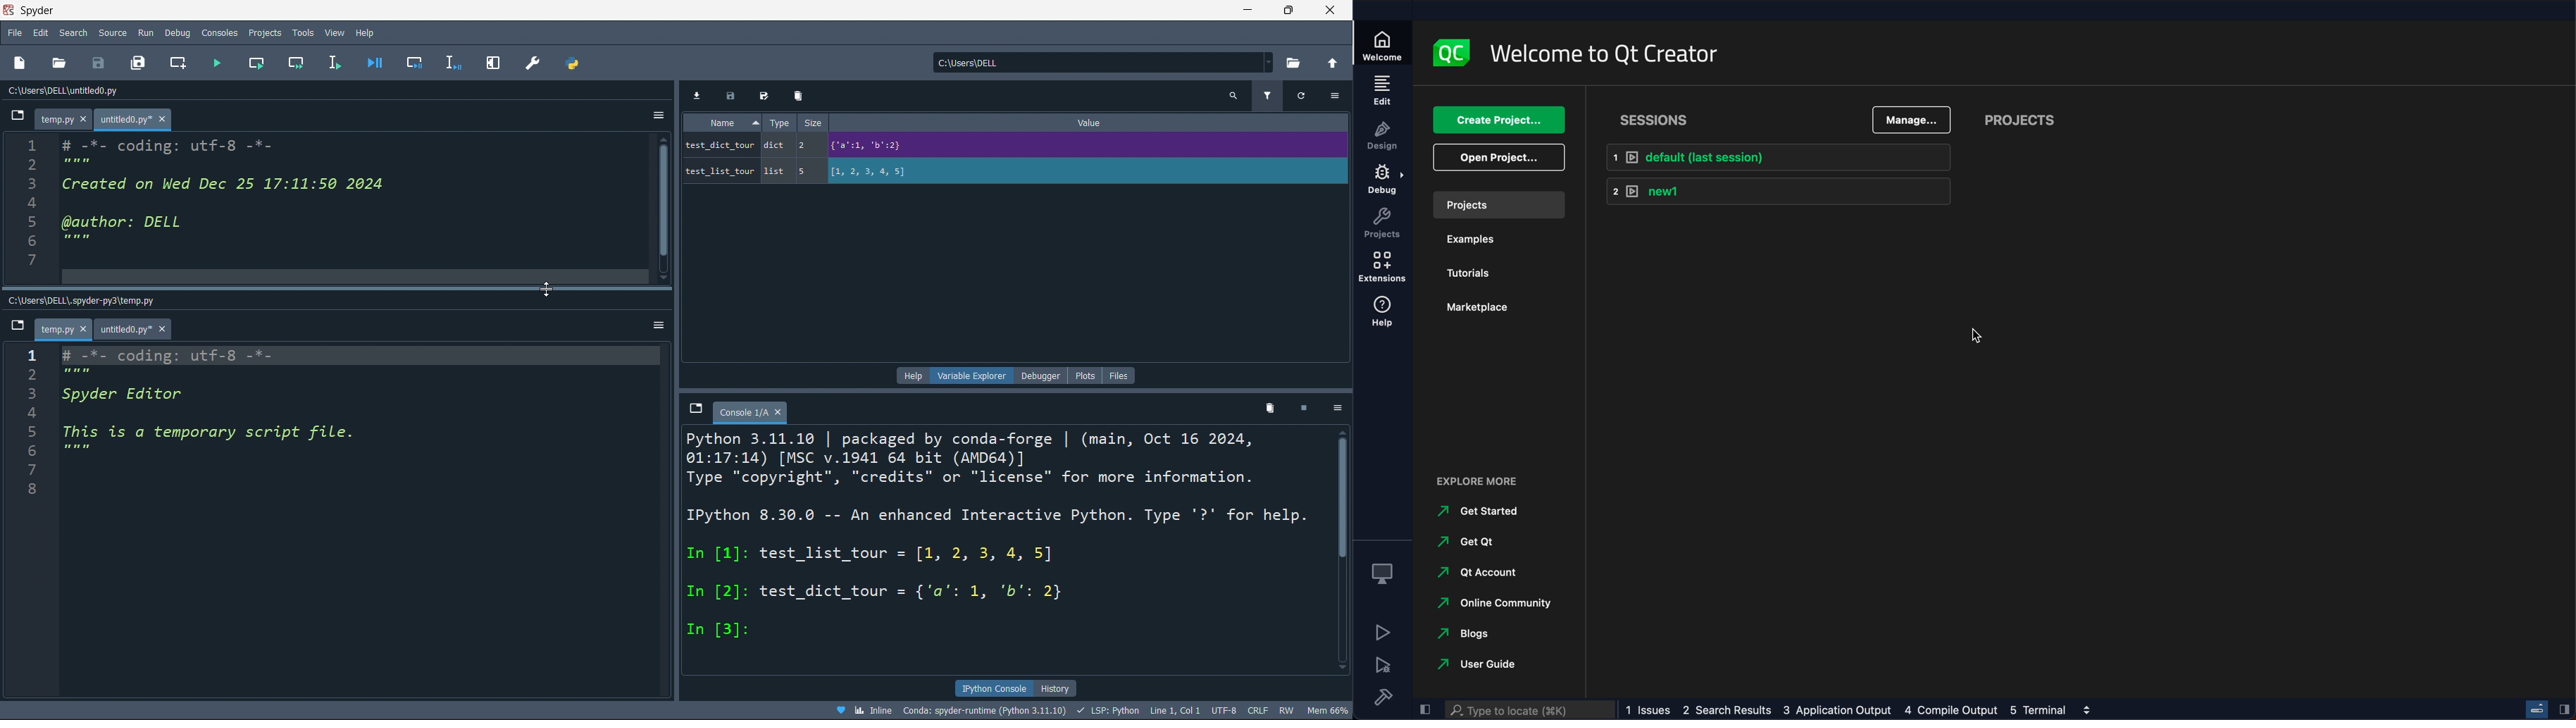 The width and height of the screenshot is (2576, 728). What do you see at coordinates (1245, 11) in the screenshot?
I see `minimize` at bounding box center [1245, 11].